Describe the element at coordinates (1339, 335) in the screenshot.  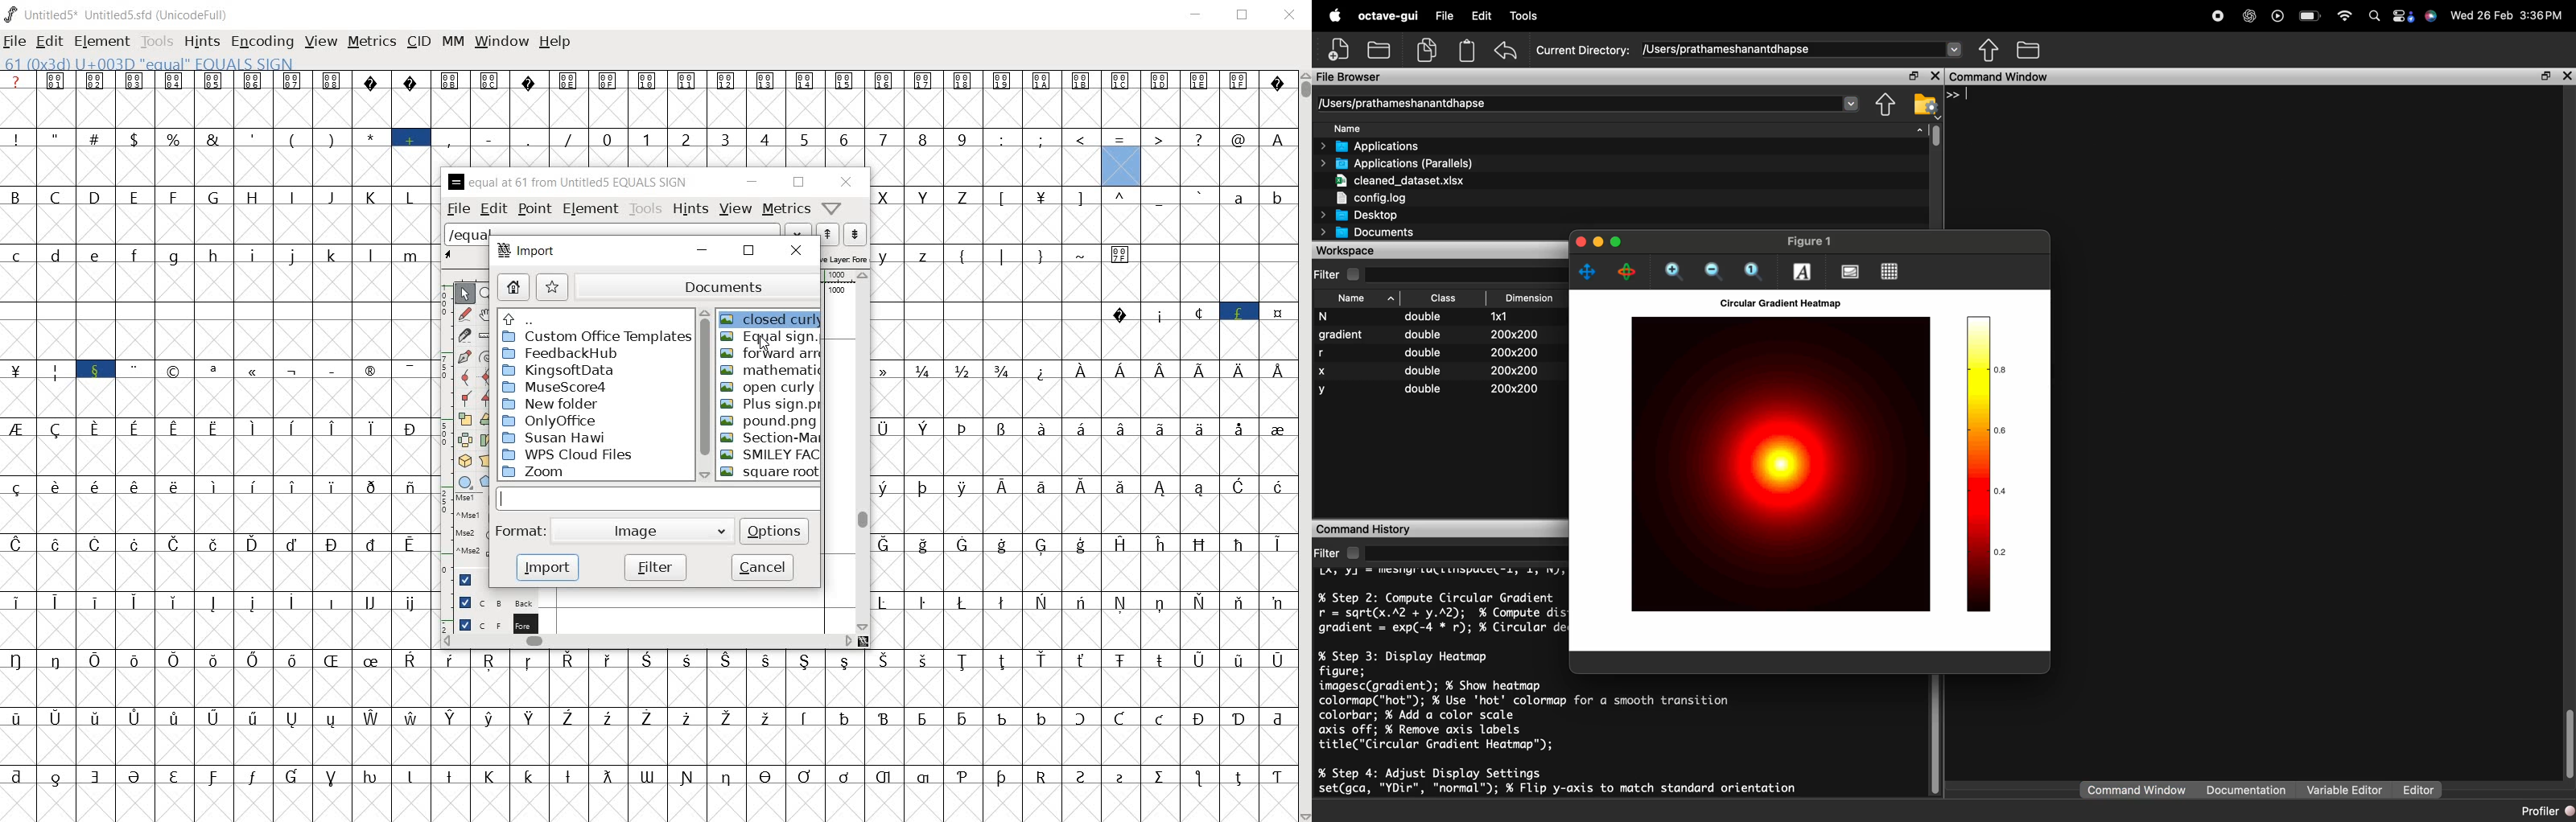
I see `gradient` at that location.